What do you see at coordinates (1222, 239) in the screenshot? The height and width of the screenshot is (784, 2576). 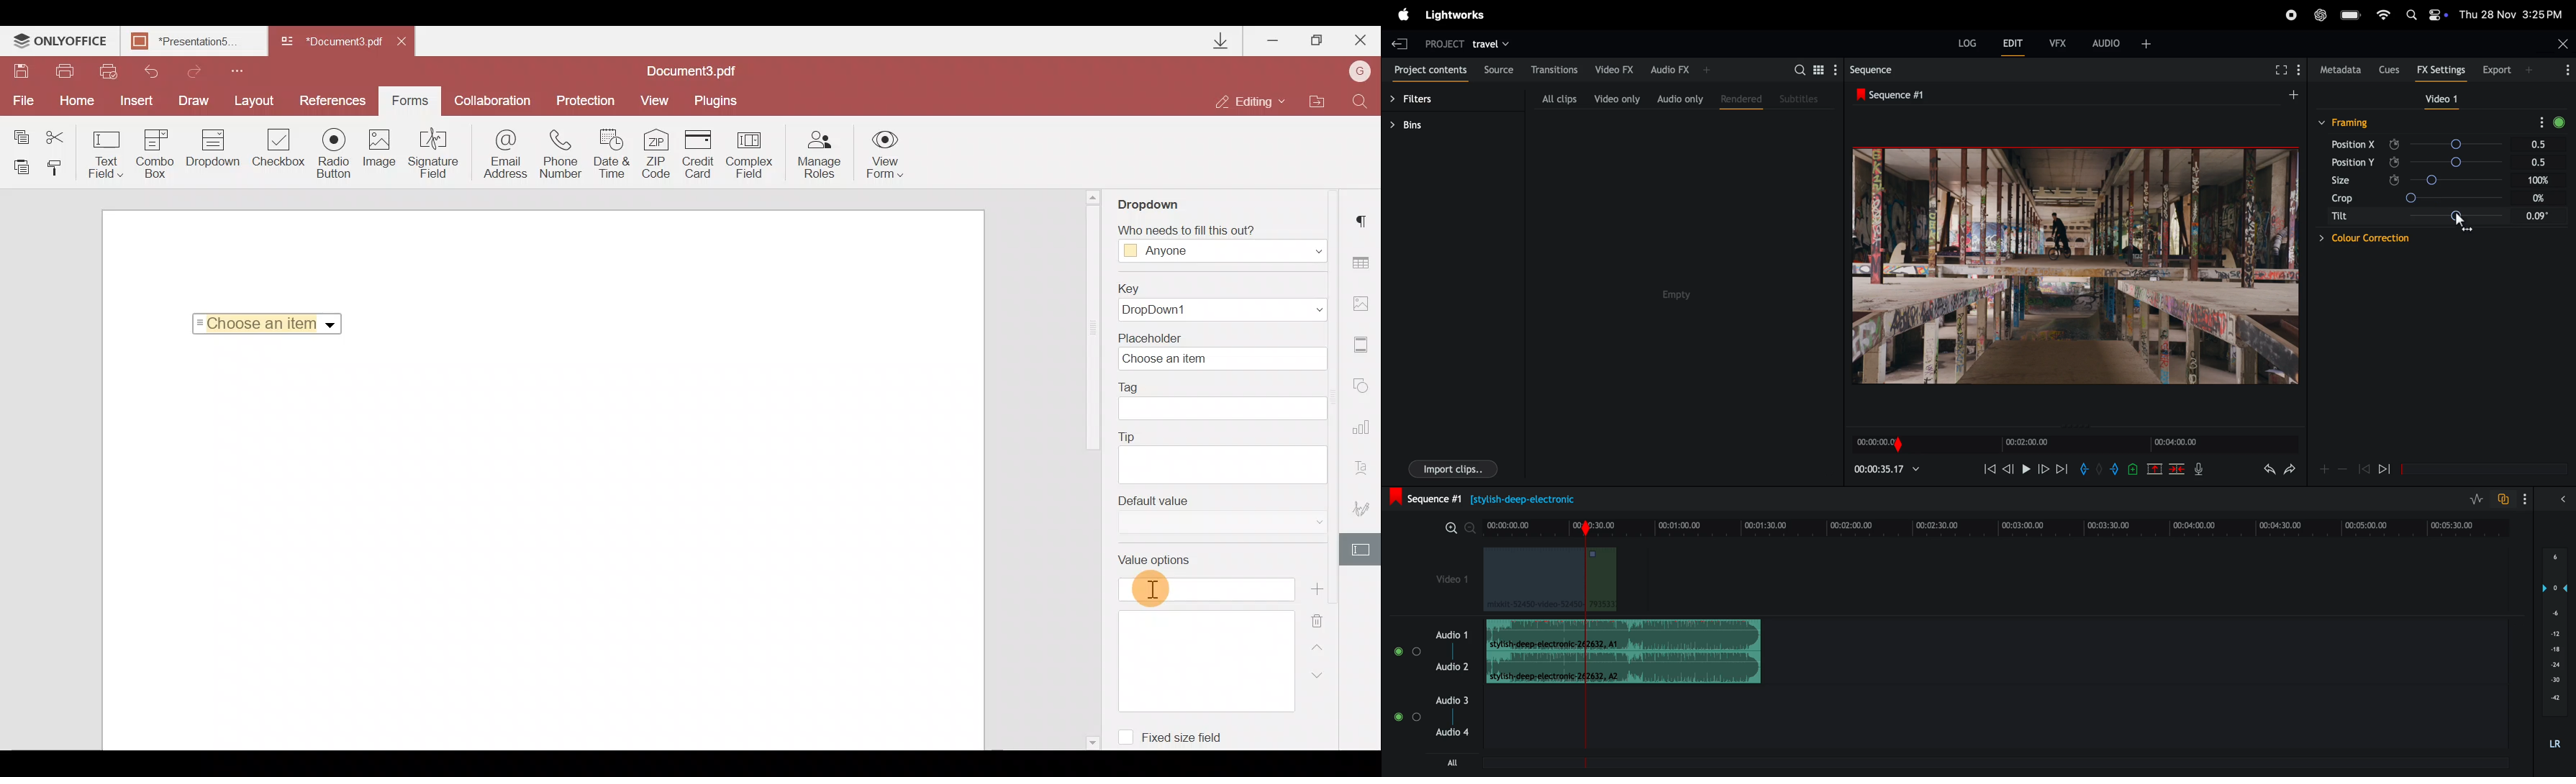 I see `Who needs to fill this out?` at bounding box center [1222, 239].